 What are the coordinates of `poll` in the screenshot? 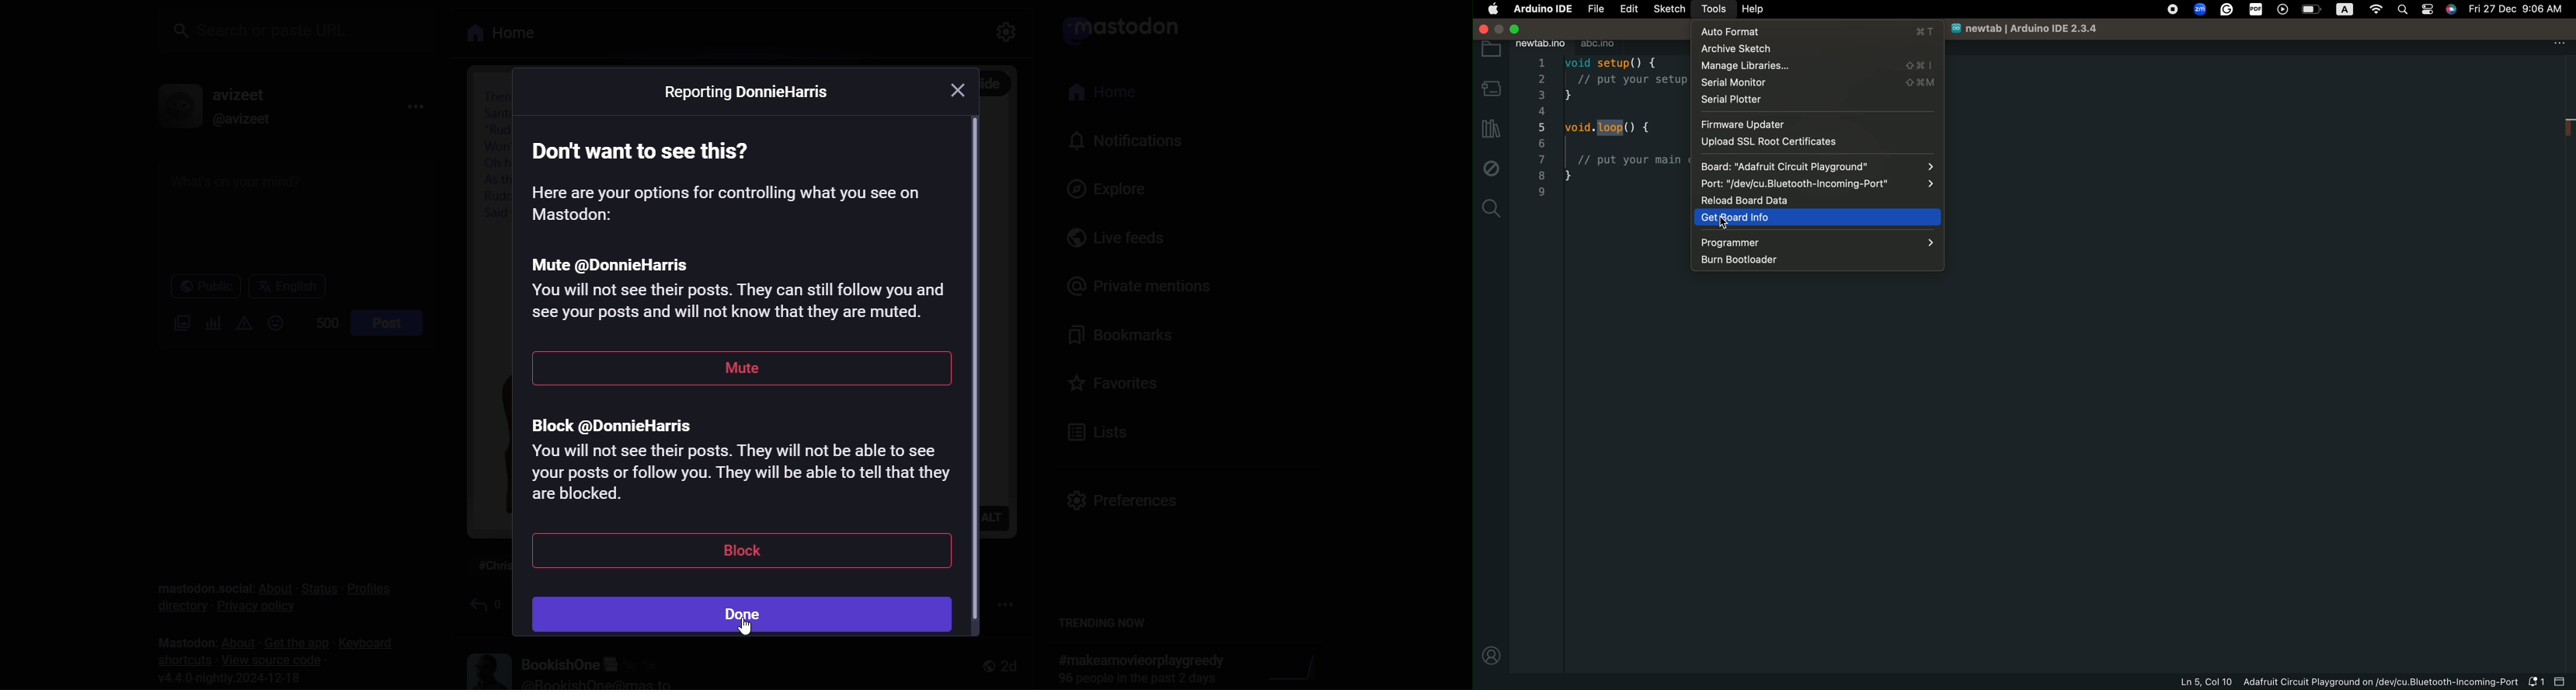 It's located at (208, 322).